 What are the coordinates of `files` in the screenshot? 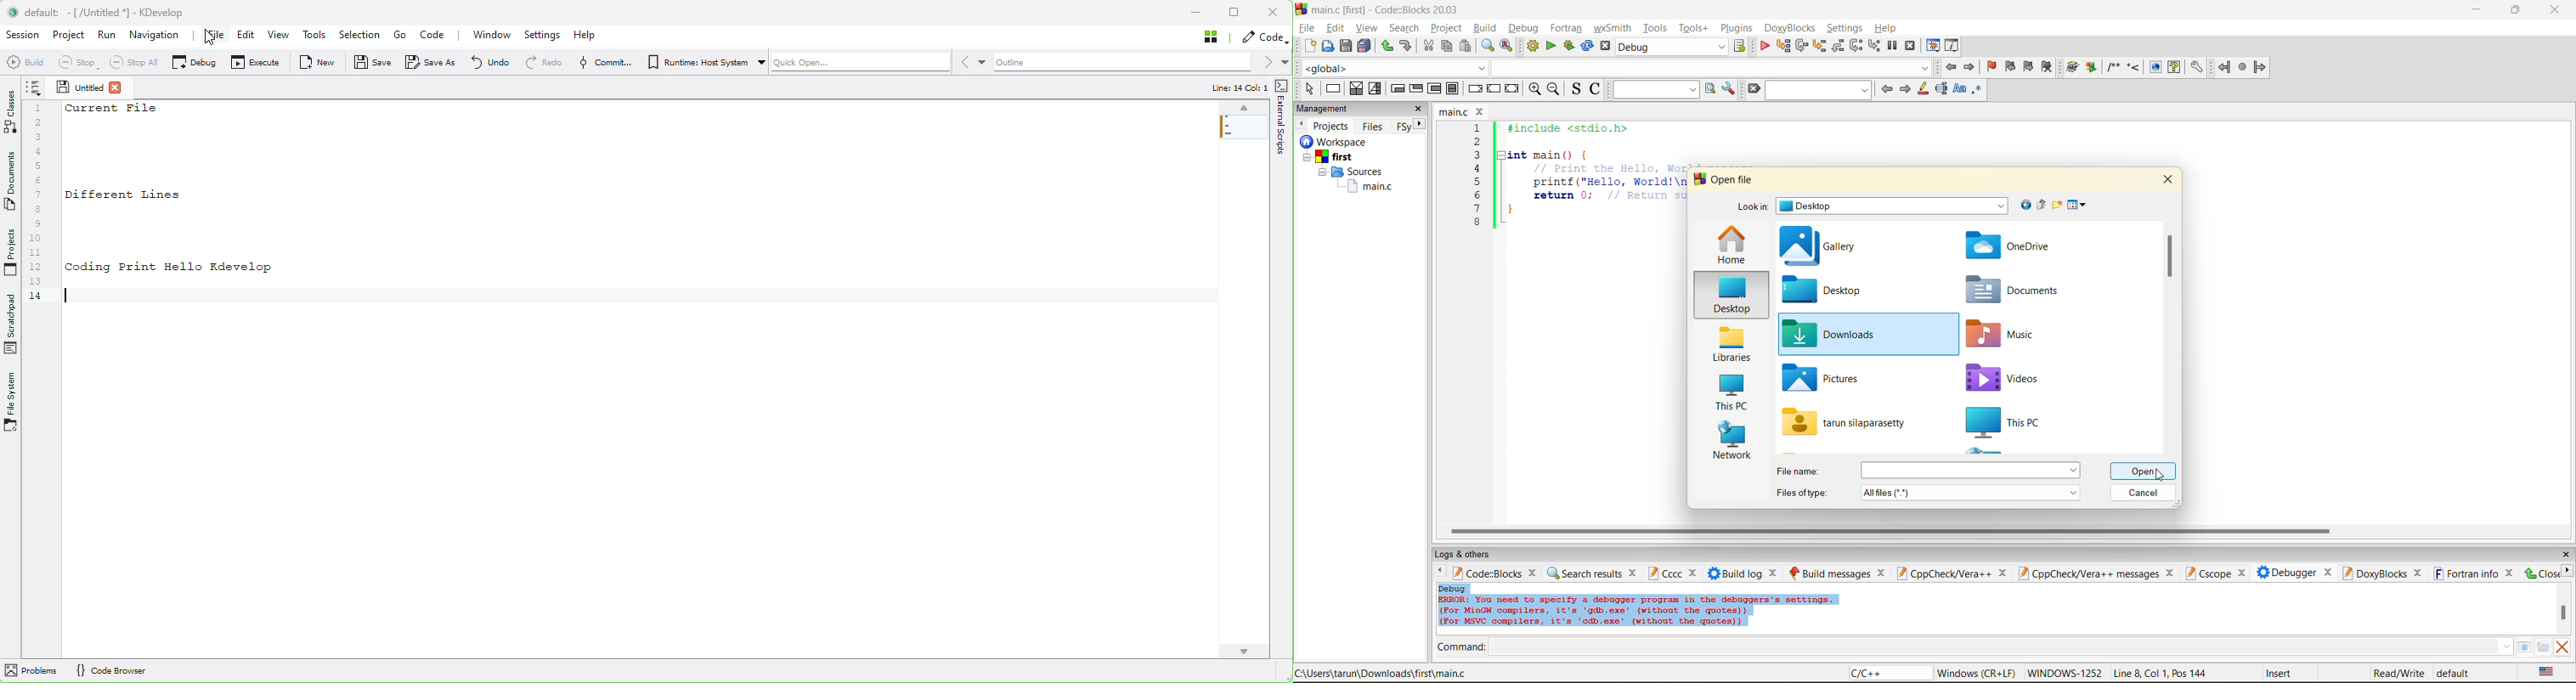 It's located at (1373, 126).